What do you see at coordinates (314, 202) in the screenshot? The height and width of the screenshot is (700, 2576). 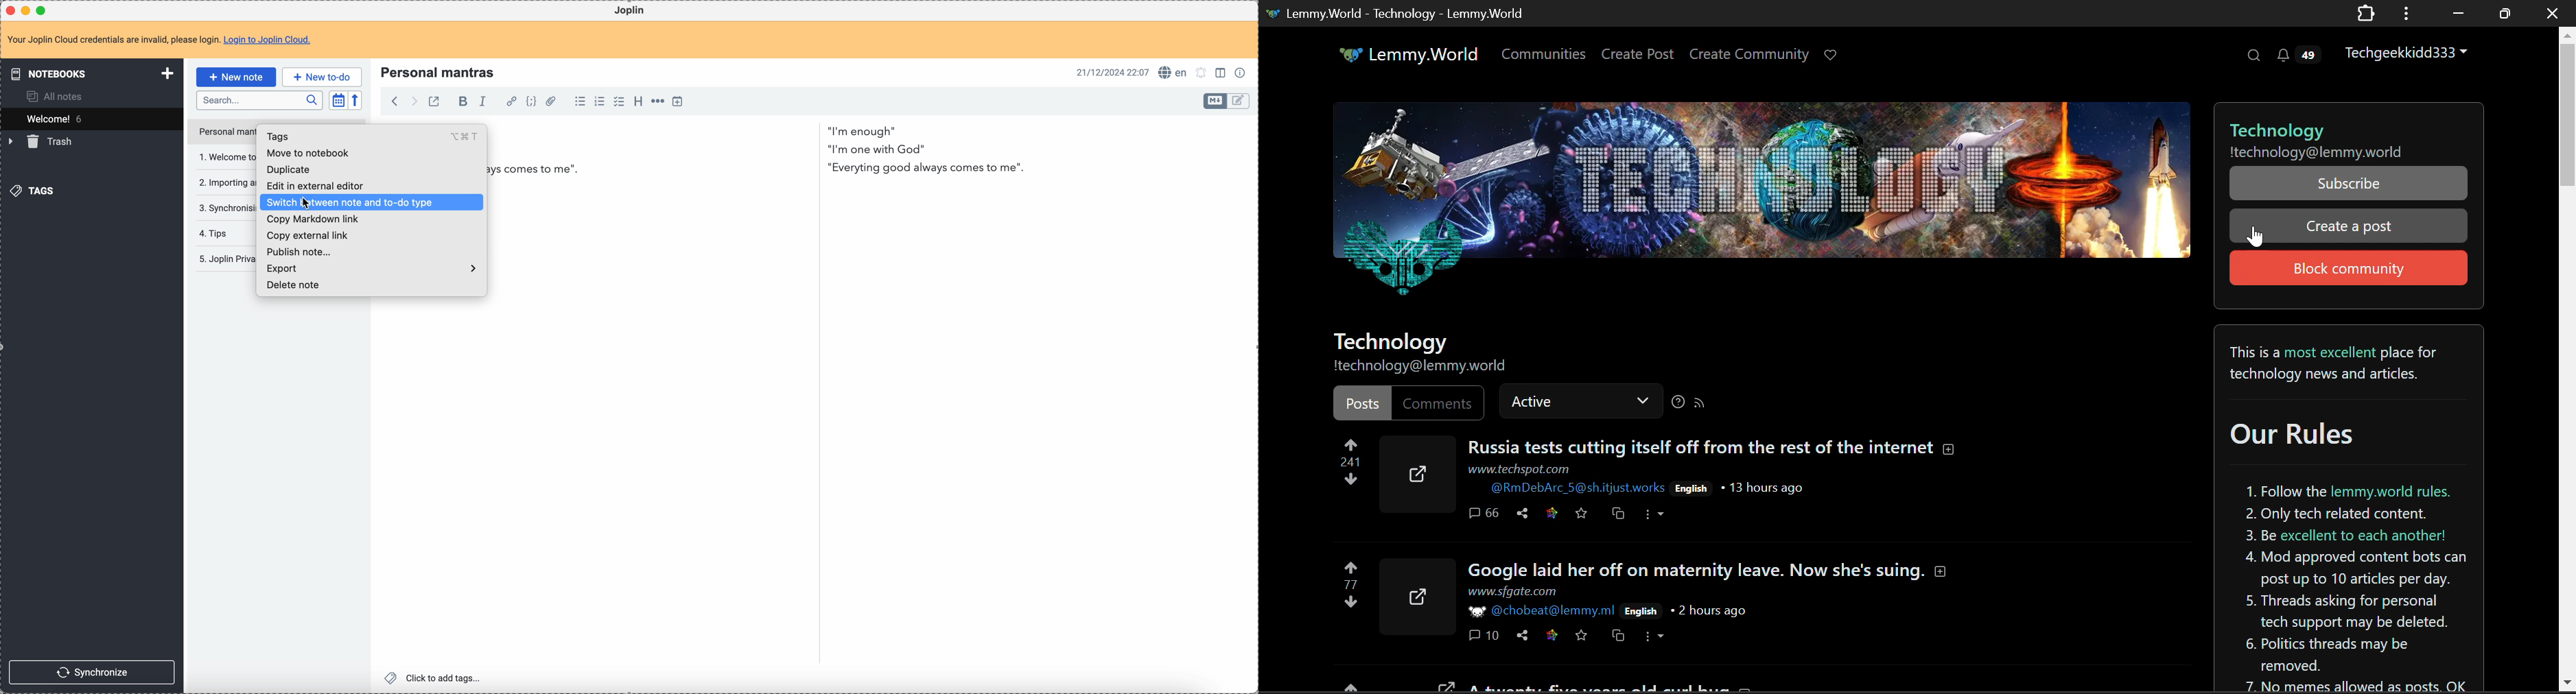 I see `cursor` at bounding box center [314, 202].